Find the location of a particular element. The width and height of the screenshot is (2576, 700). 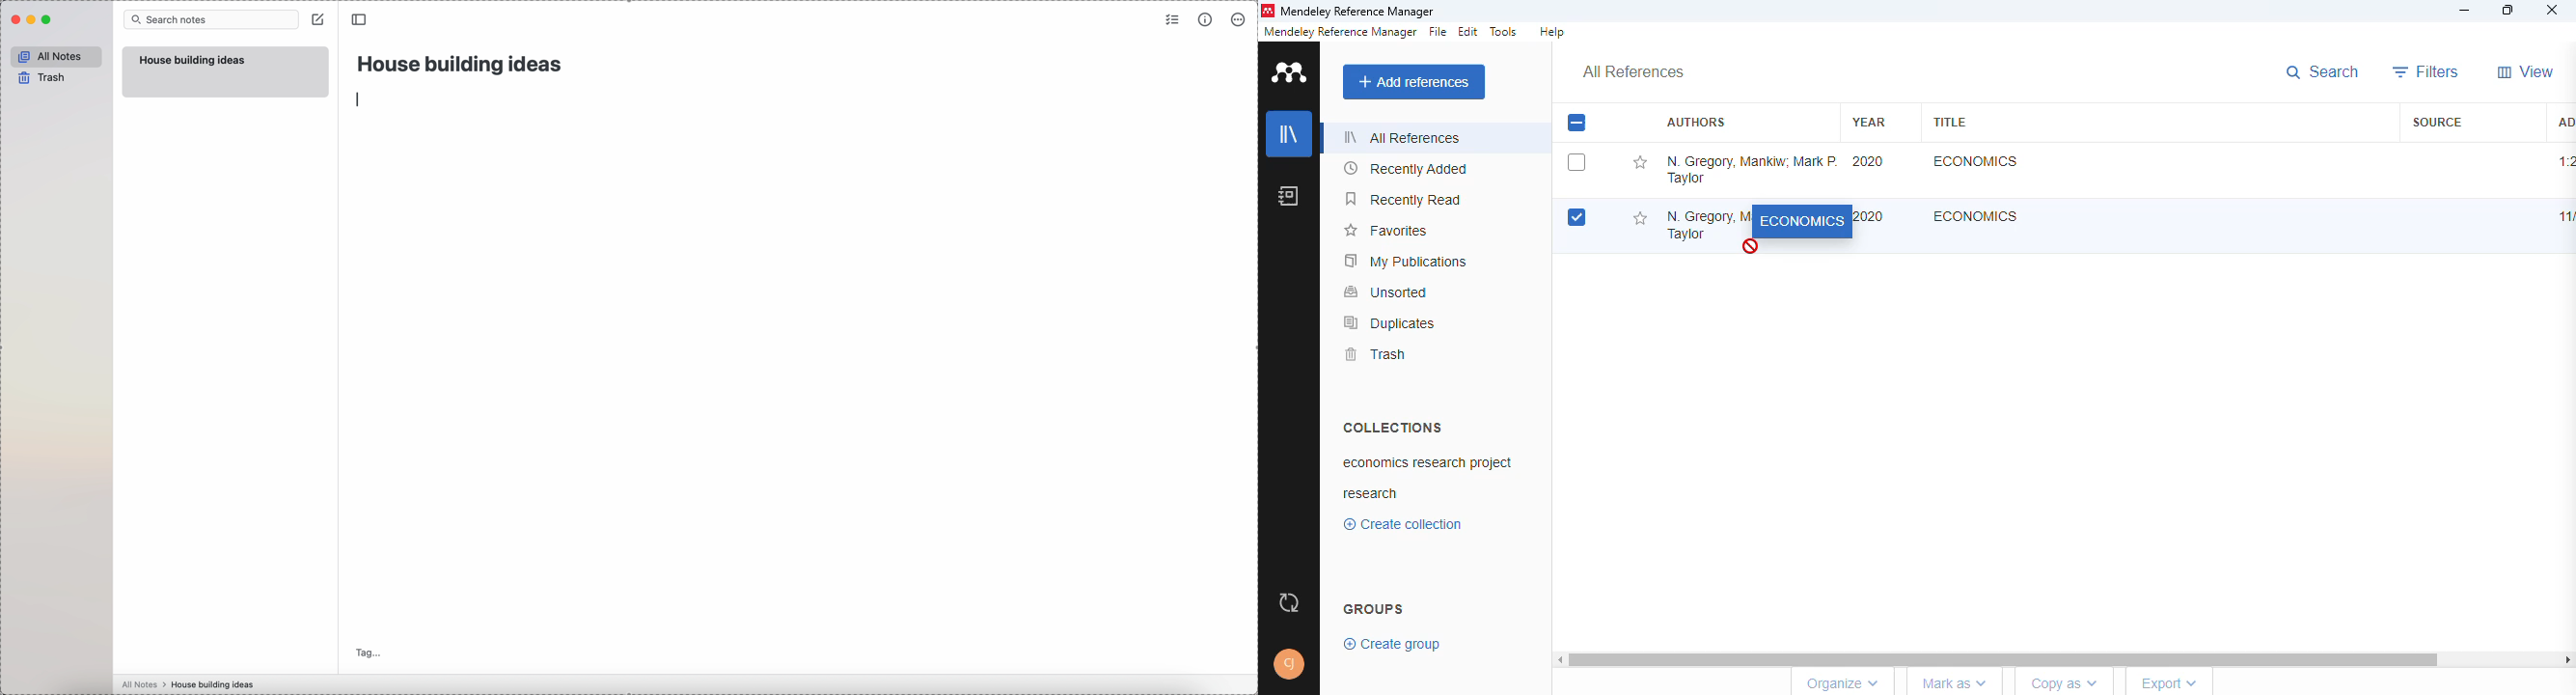

house building ideas is located at coordinates (216, 684).